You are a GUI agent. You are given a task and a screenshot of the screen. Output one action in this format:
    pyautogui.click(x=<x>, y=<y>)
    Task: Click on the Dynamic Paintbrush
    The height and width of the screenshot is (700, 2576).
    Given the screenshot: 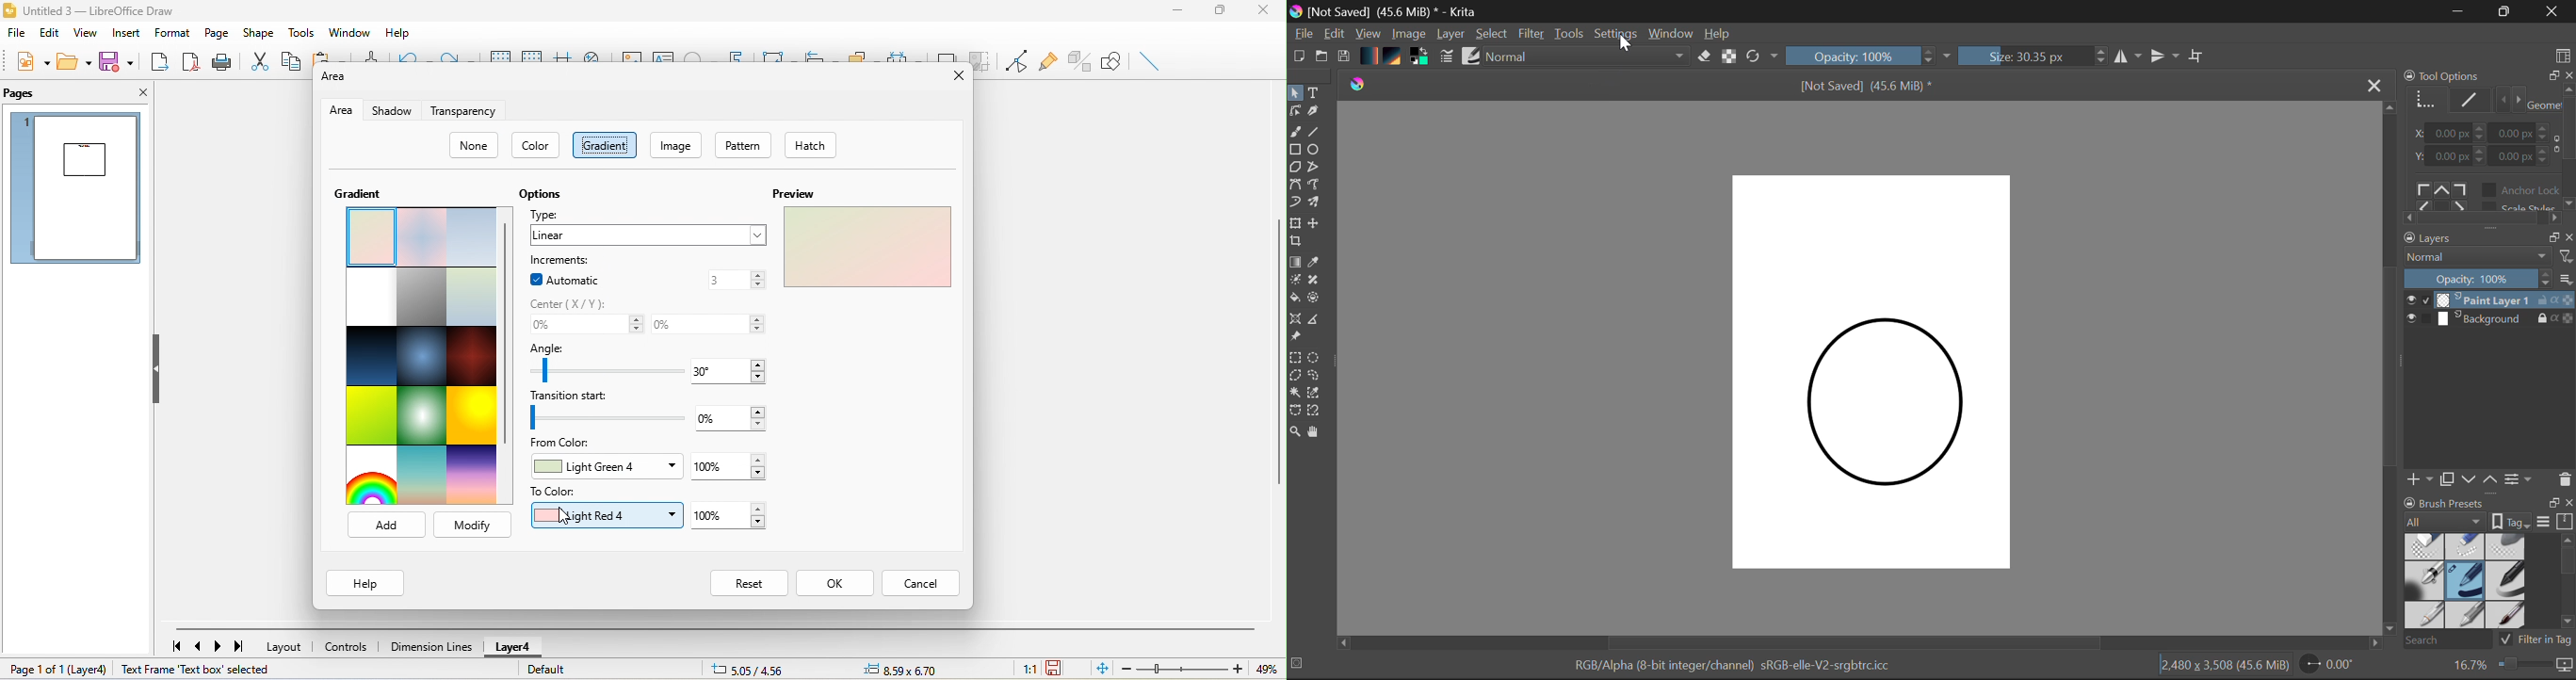 What is the action you would take?
    pyautogui.click(x=1295, y=203)
    